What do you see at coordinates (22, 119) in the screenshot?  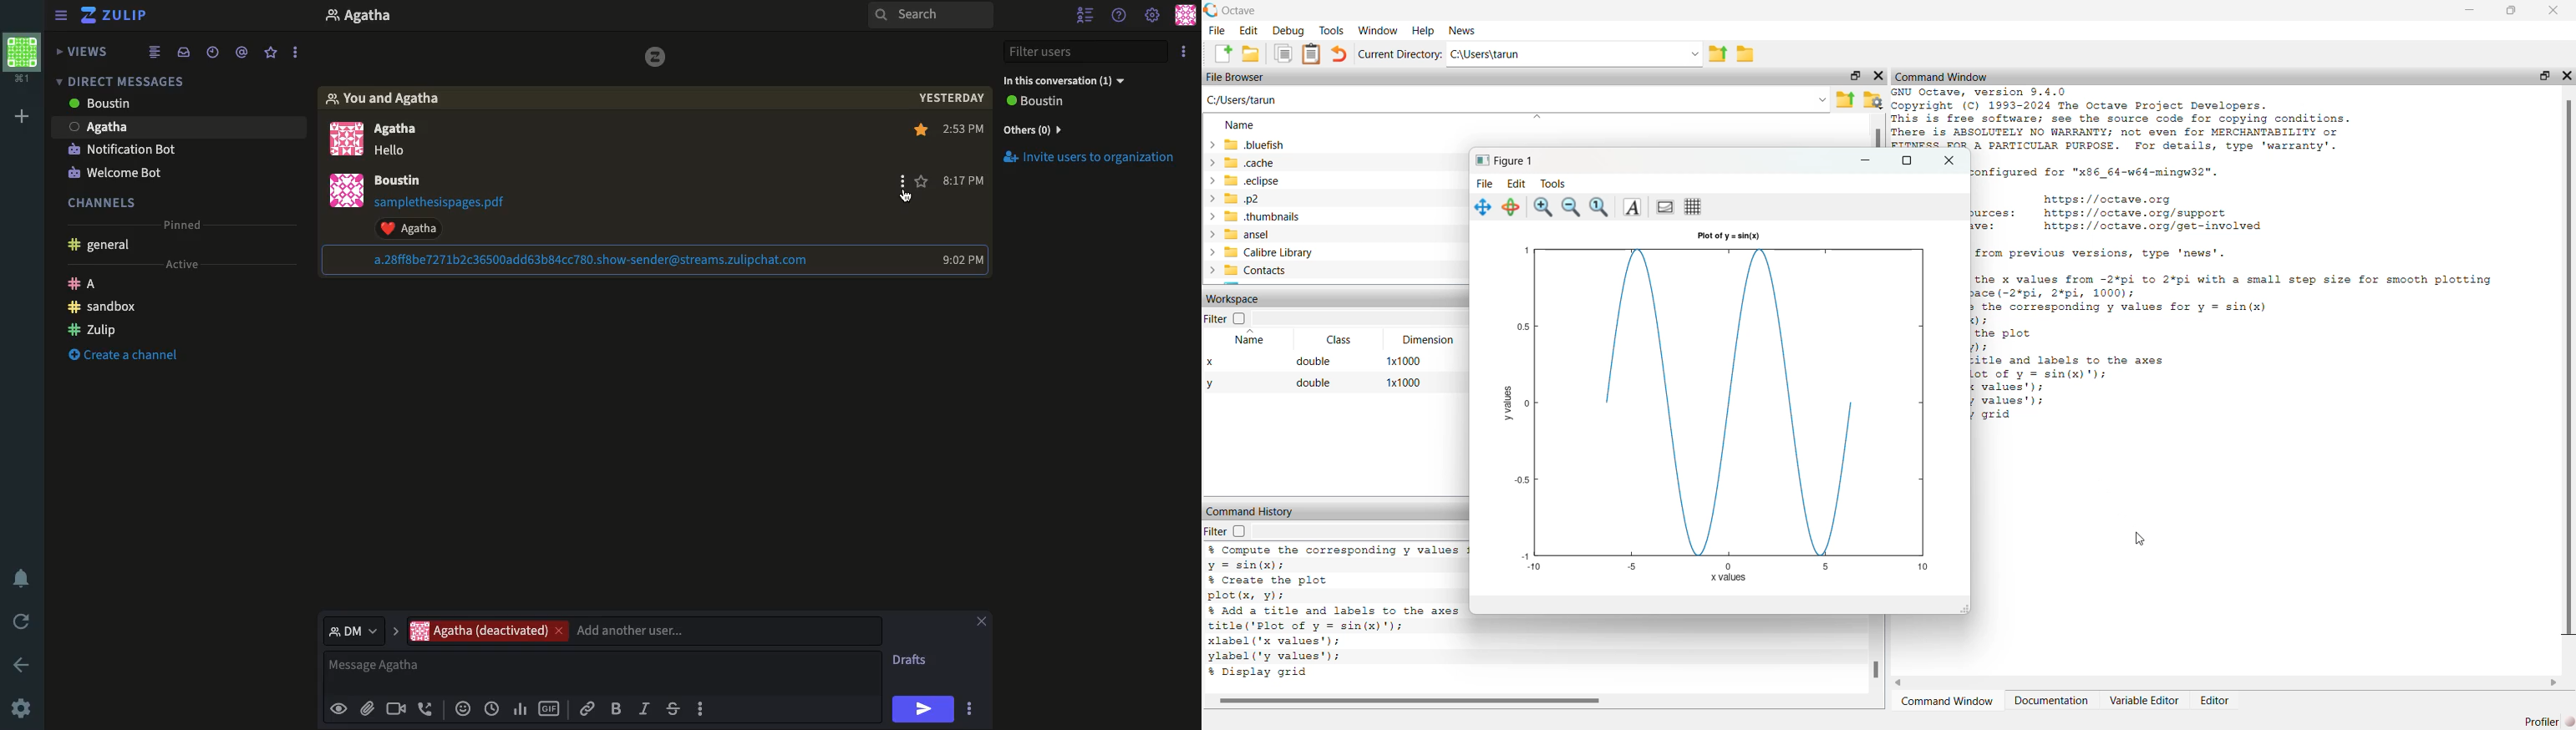 I see `Add` at bounding box center [22, 119].